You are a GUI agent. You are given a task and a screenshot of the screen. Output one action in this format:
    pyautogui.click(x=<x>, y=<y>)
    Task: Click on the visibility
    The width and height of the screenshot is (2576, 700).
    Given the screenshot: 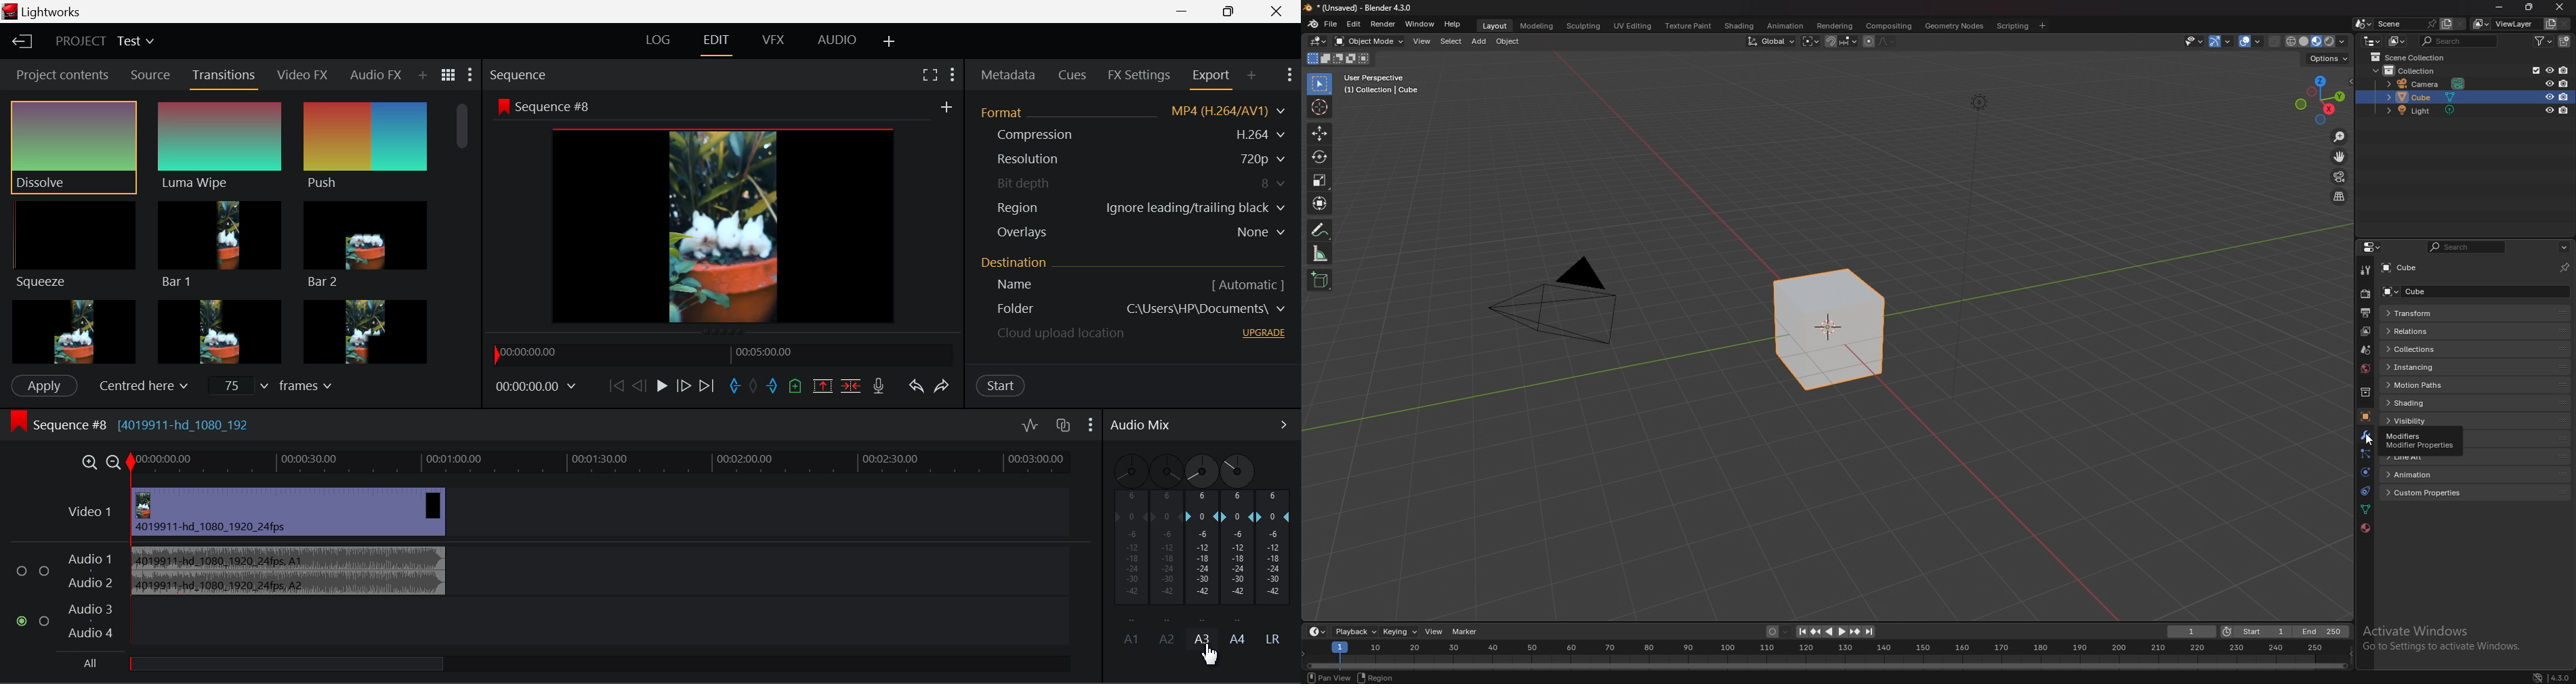 What is the action you would take?
    pyautogui.click(x=2426, y=422)
    